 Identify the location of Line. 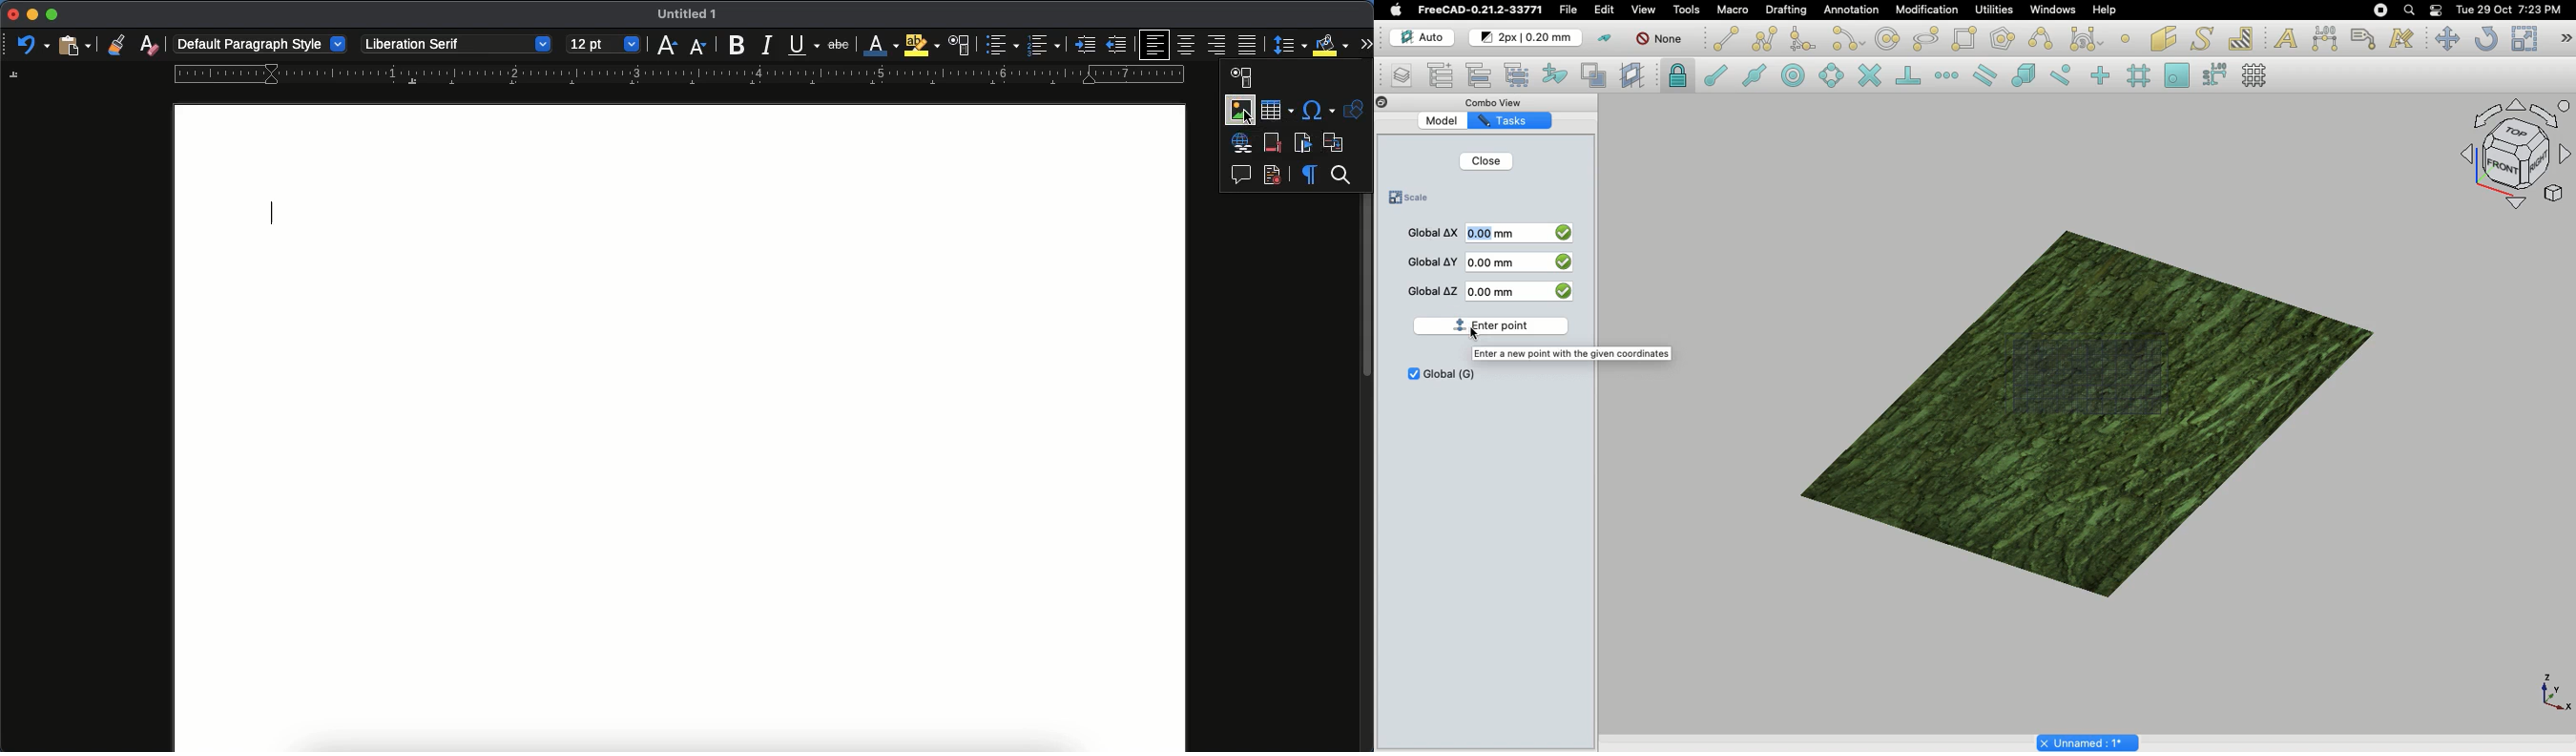
(1724, 38).